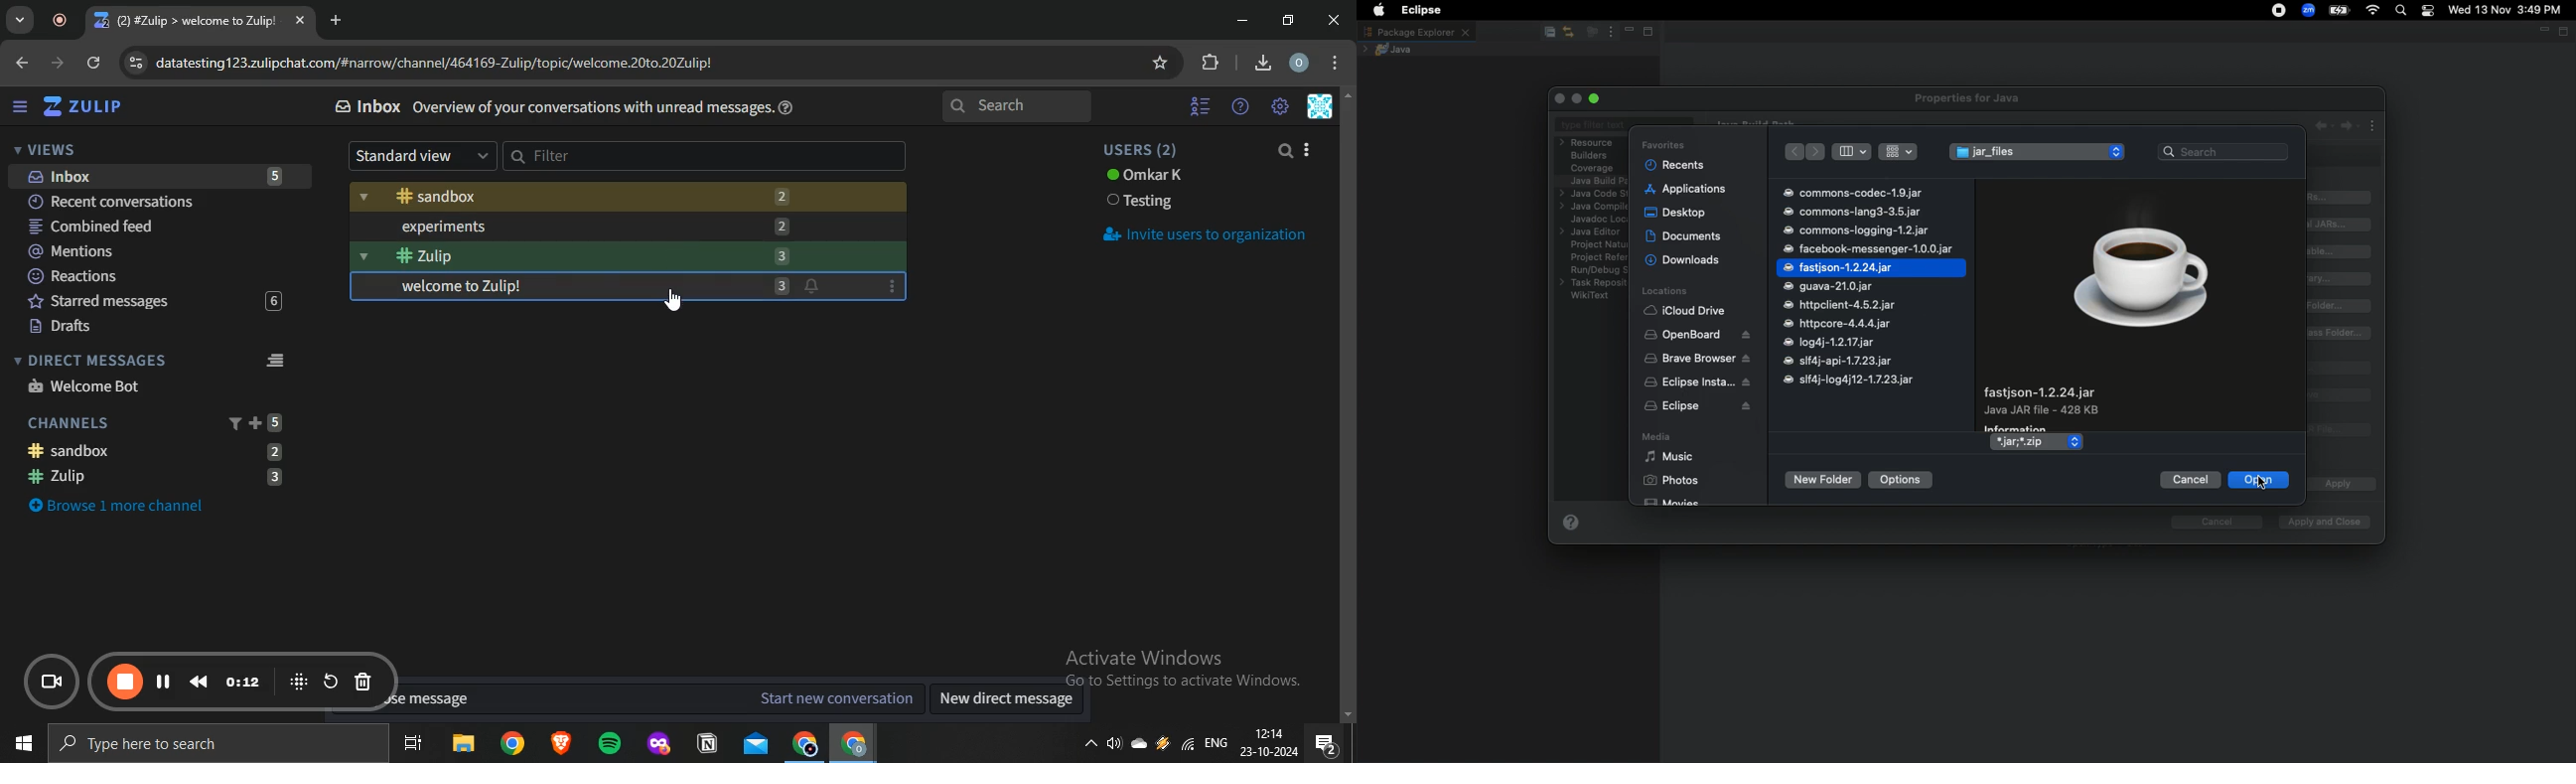 The image size is (2576, 784). Describe the element at coordinates (1596, 98) in the screenshot. I see `Maximize` at that location.